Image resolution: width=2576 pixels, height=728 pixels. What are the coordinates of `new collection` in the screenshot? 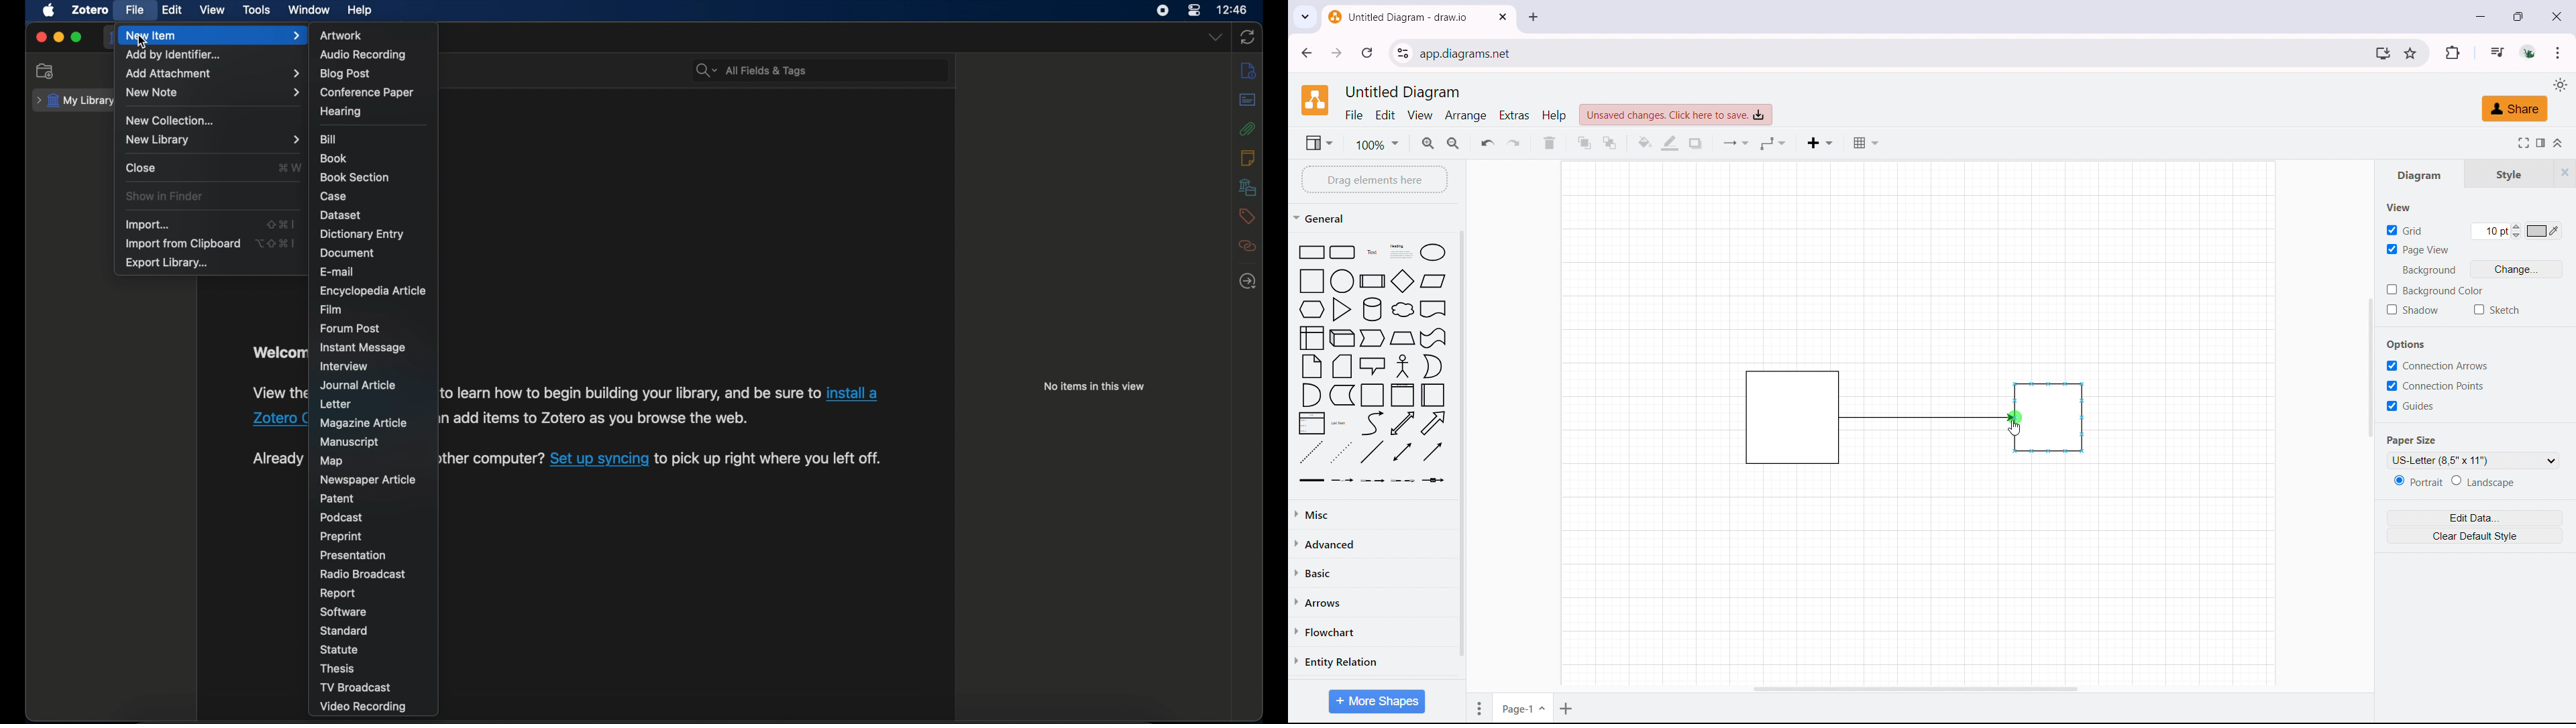 It's located at (169, 121).